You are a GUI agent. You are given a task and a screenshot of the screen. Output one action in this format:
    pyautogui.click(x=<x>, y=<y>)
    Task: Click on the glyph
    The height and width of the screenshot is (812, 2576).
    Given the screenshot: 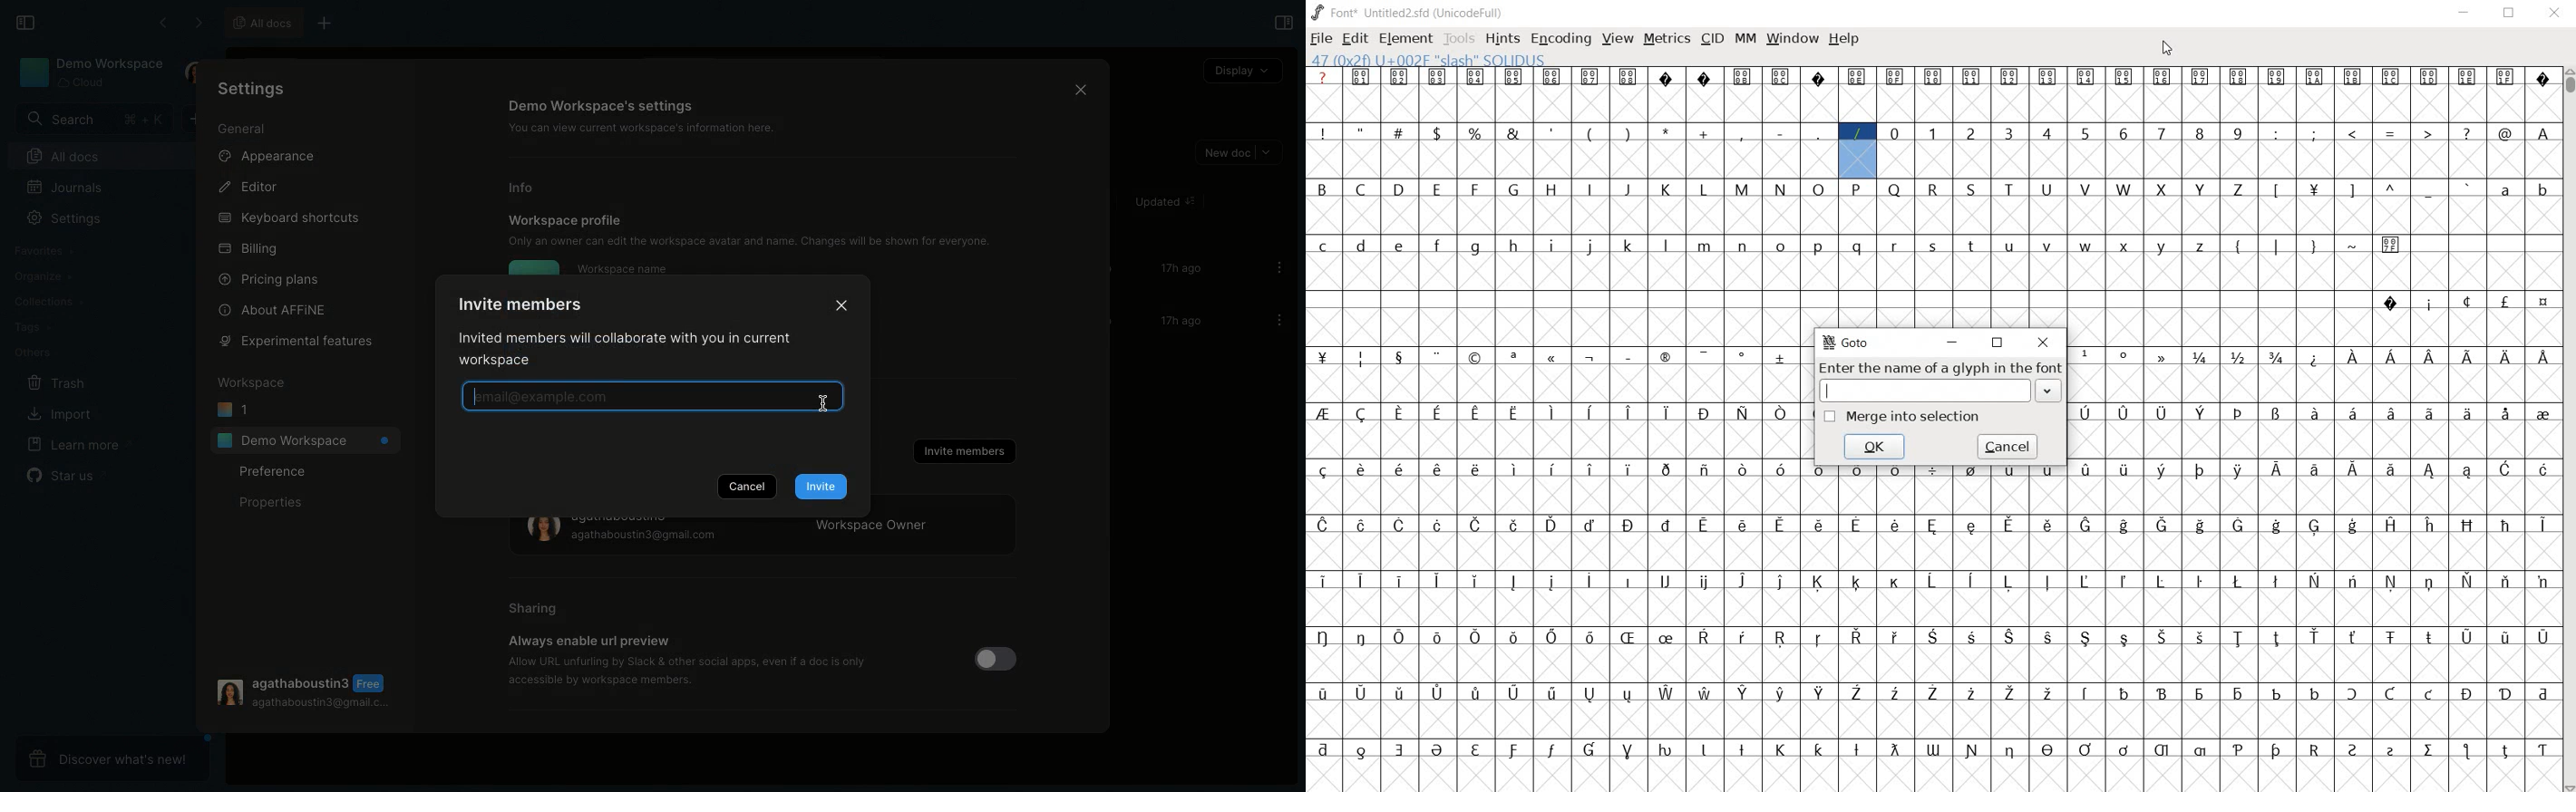 What is the action you would take?
    pyautogui.click(x=2429, y=192)
    